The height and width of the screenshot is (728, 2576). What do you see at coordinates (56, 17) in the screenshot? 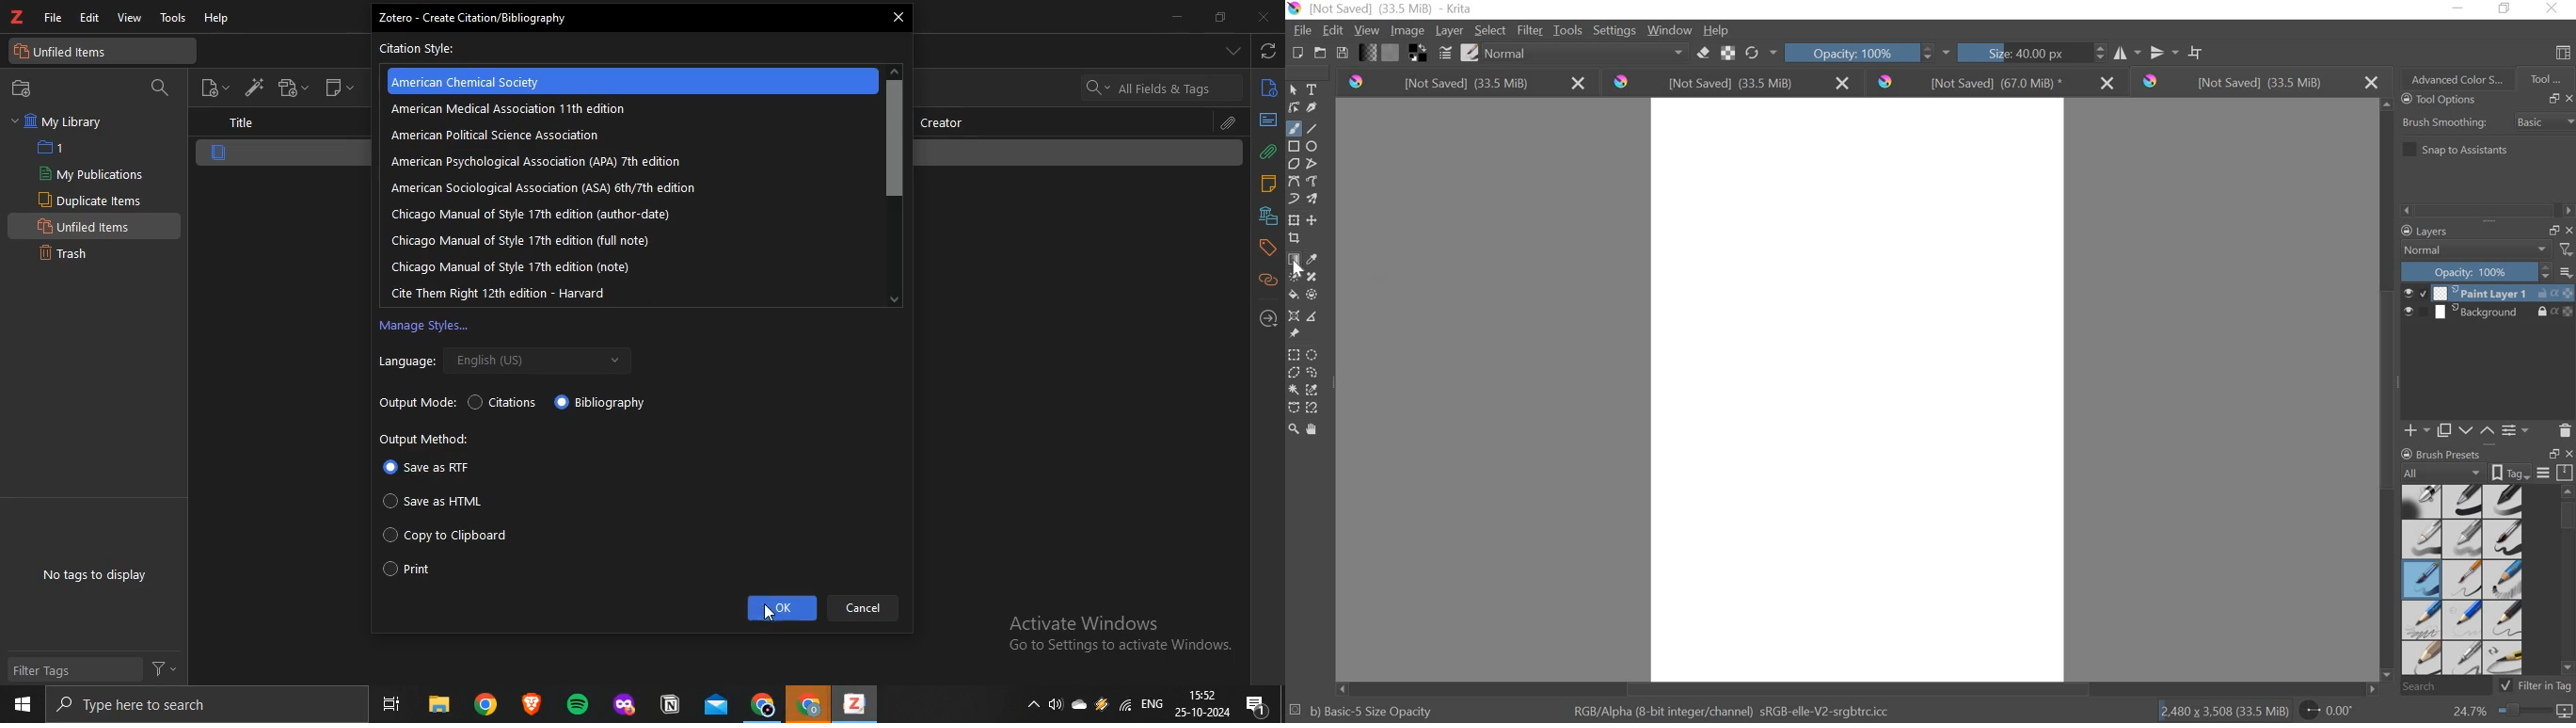
I see `file` at bounding box center [56, 17].